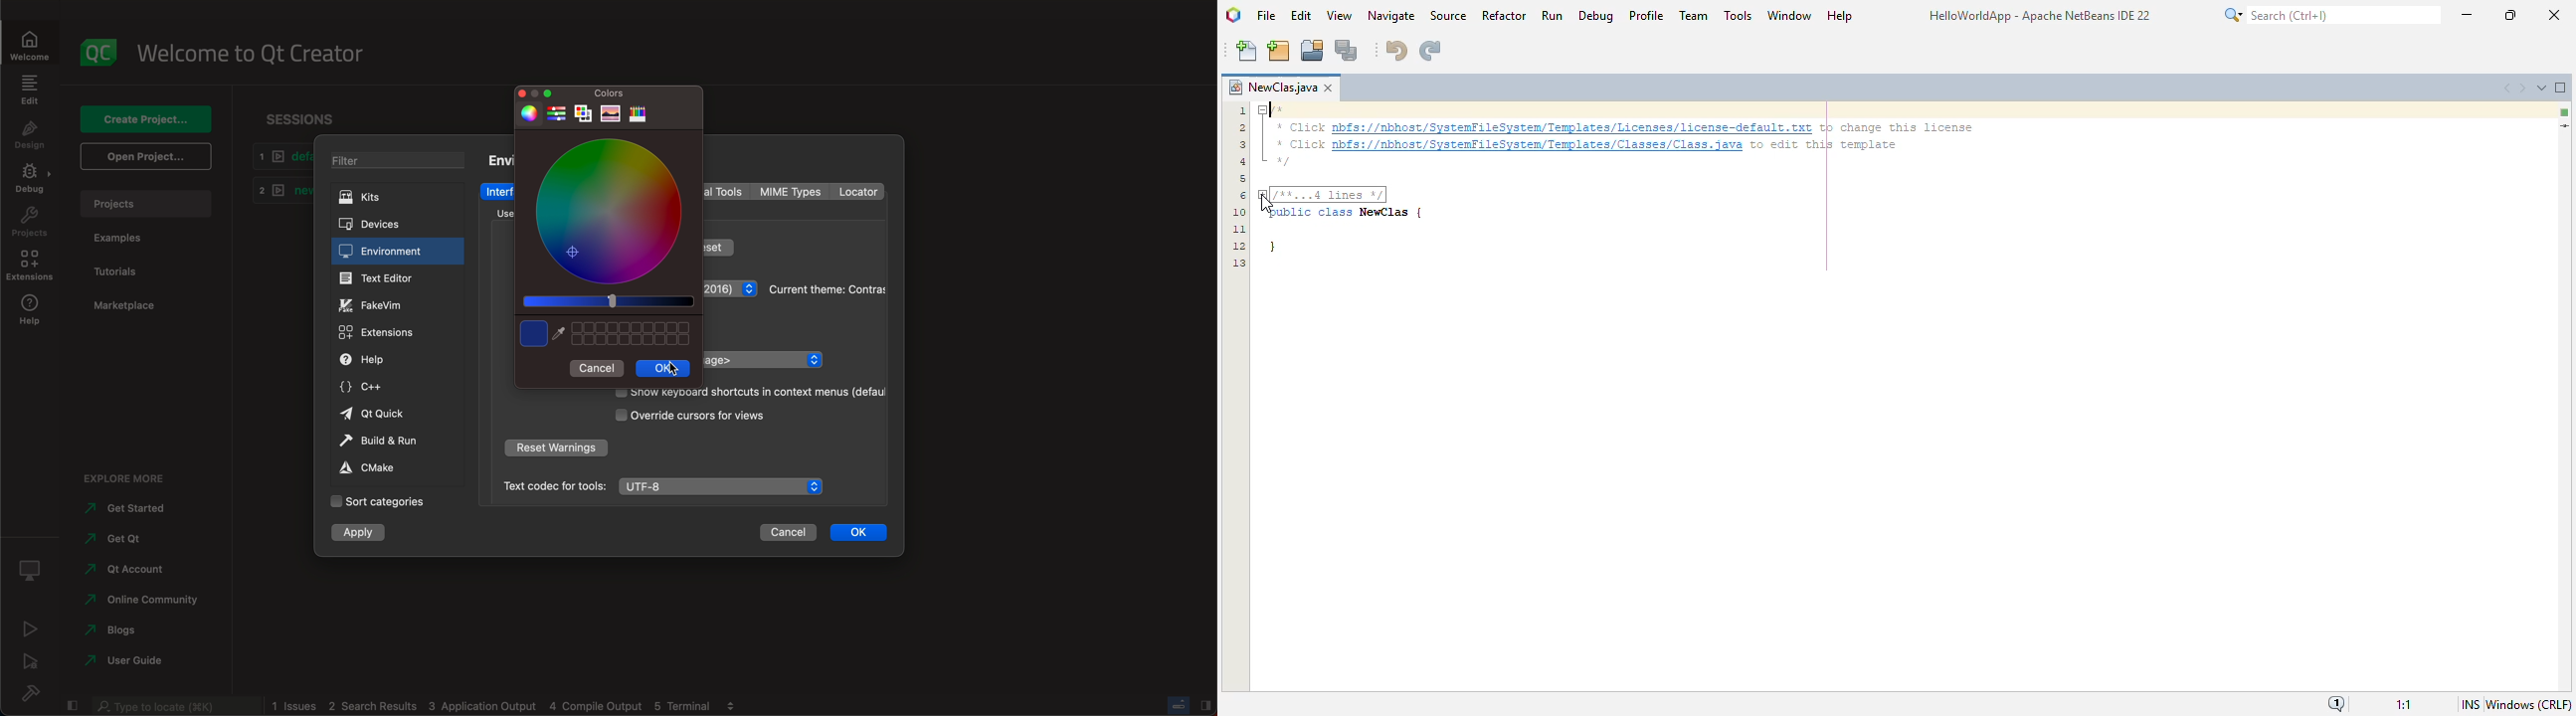 Image resolution: width=2576 pixels, height=728 pixels. Describe the element at coordinates (534, 93) in the screenshot. I see `resize` at that location.